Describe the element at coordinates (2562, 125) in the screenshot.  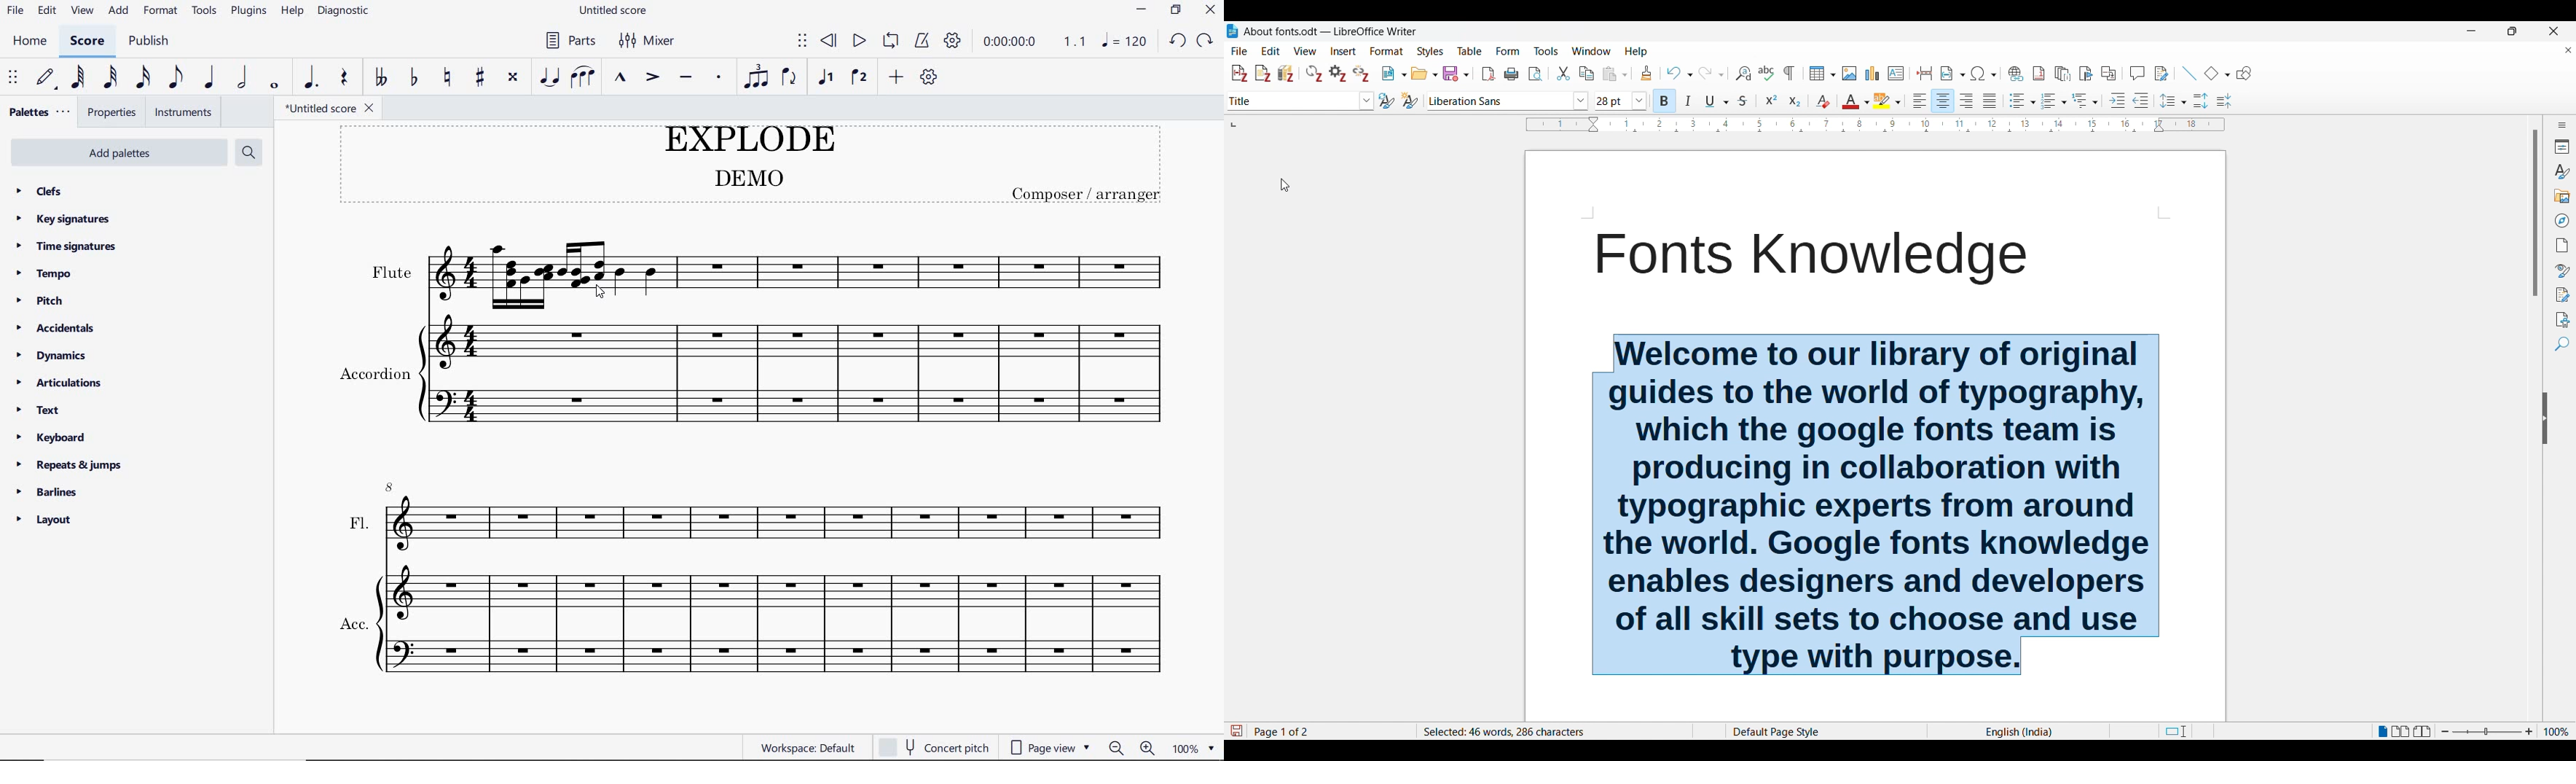
I see `Sidebar settings` at that location.